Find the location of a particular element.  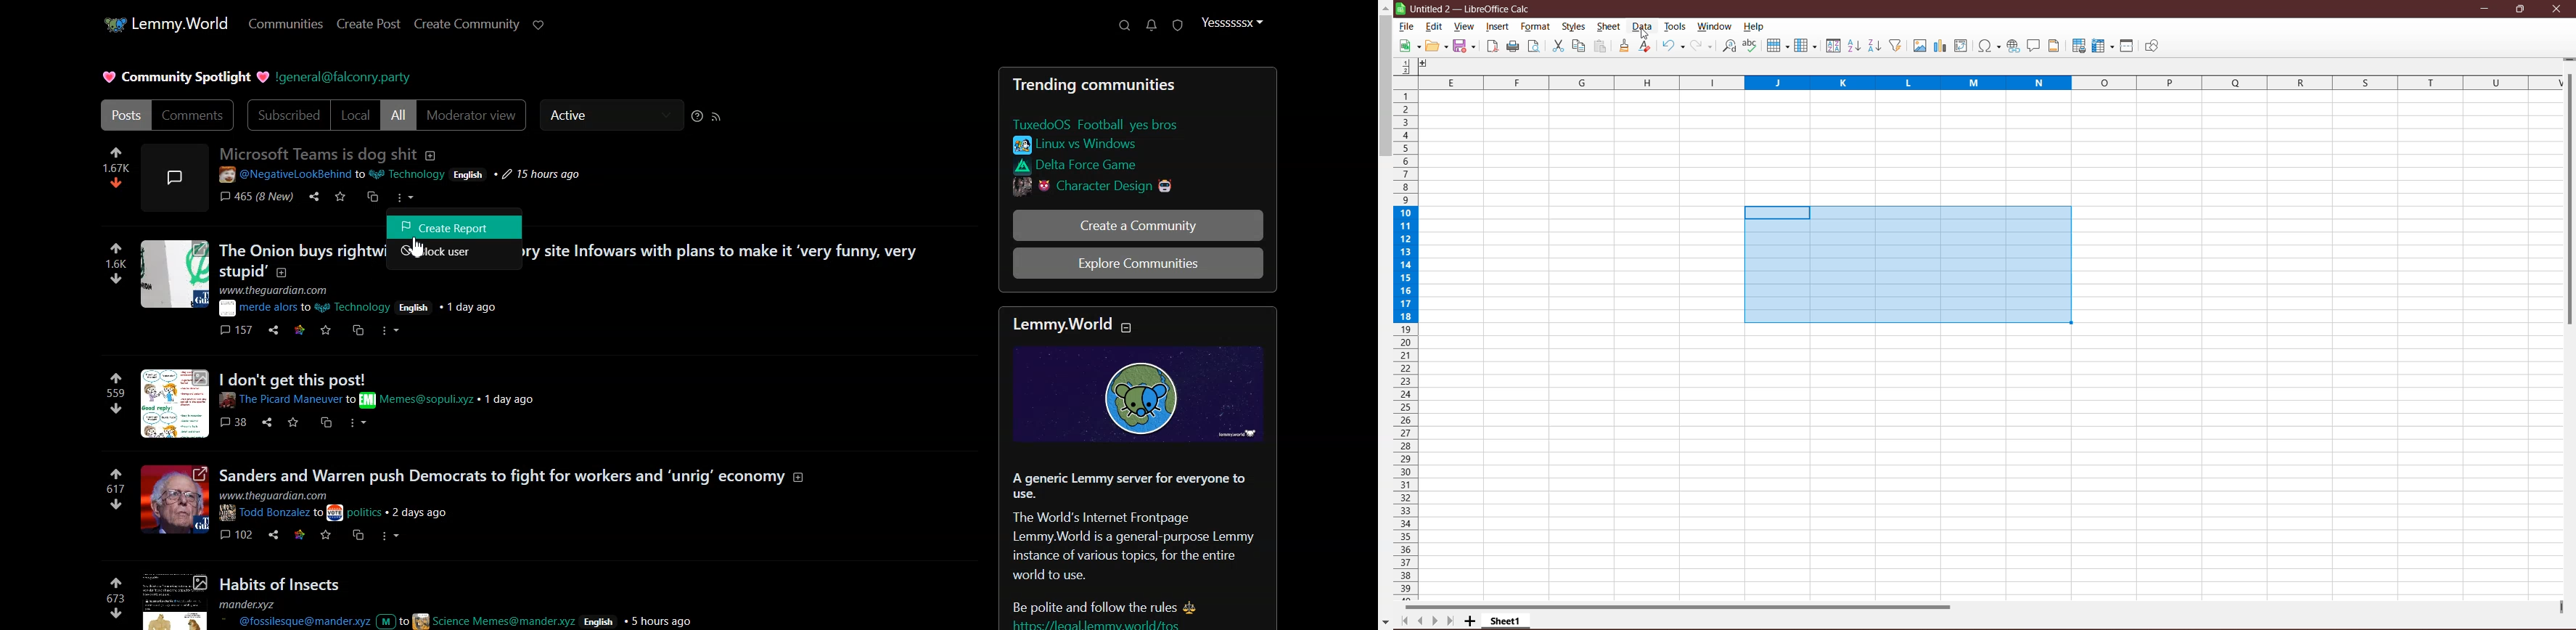

posts is located at coordinates (518, 491).